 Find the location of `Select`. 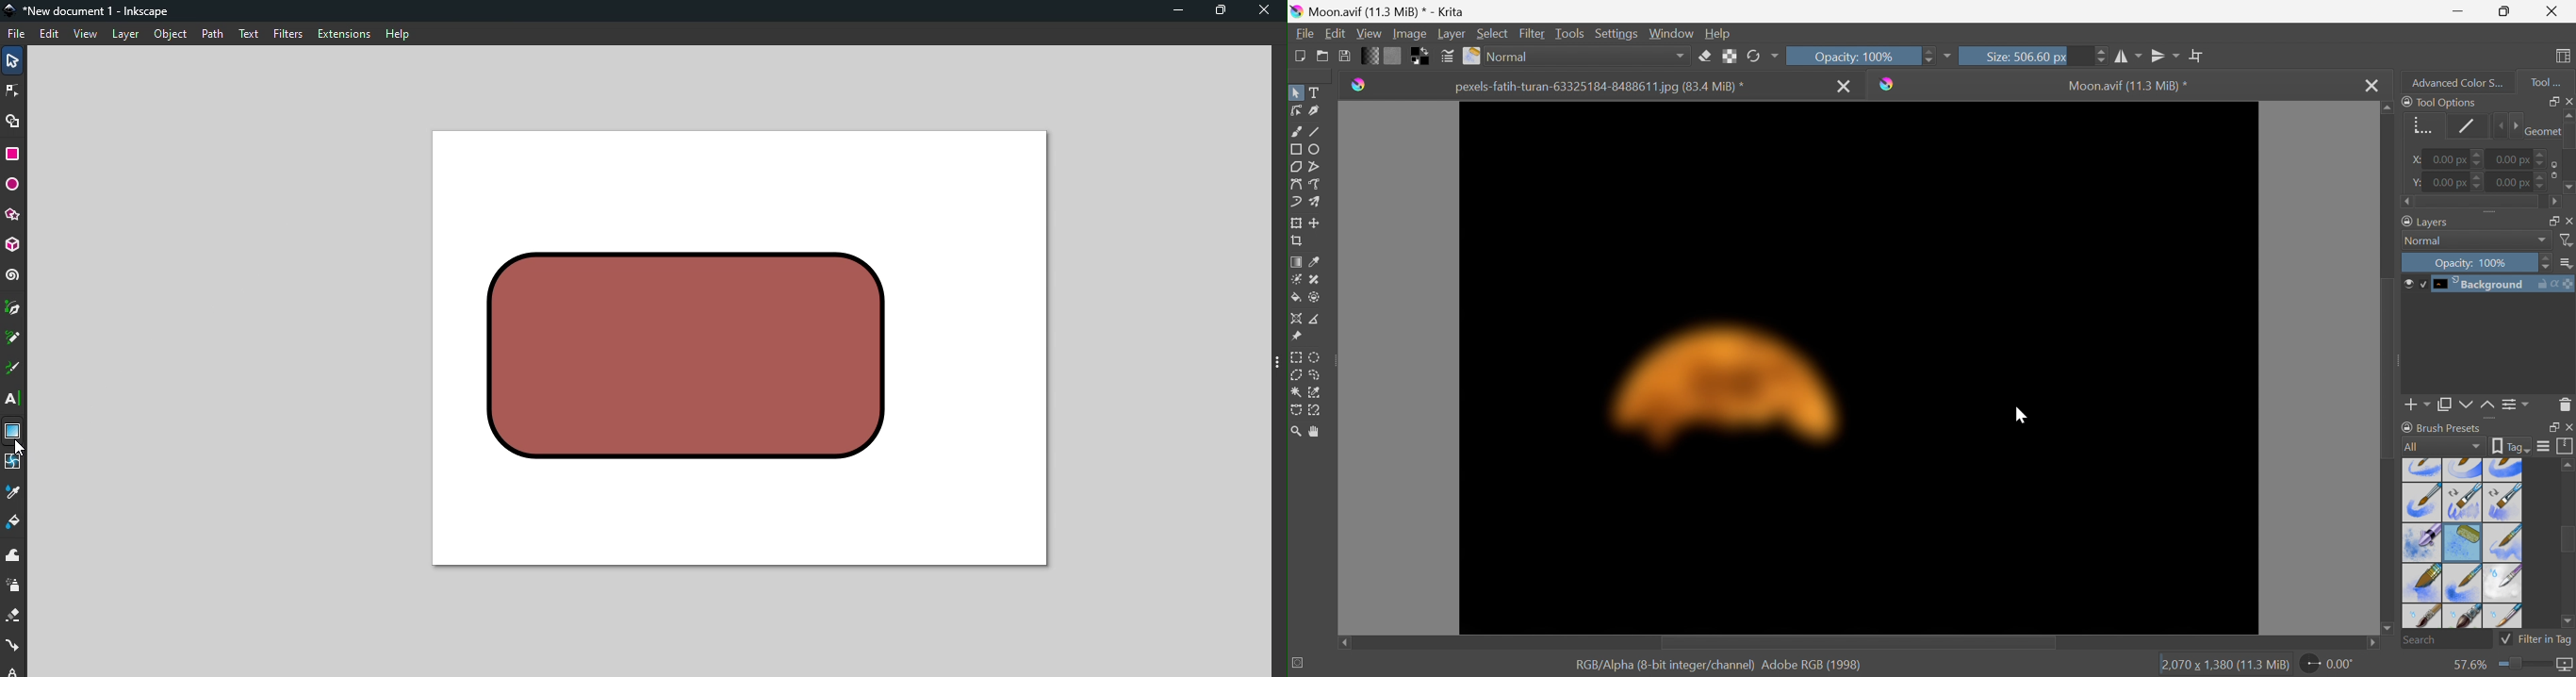

Select is located at coordinates (1493, 33).